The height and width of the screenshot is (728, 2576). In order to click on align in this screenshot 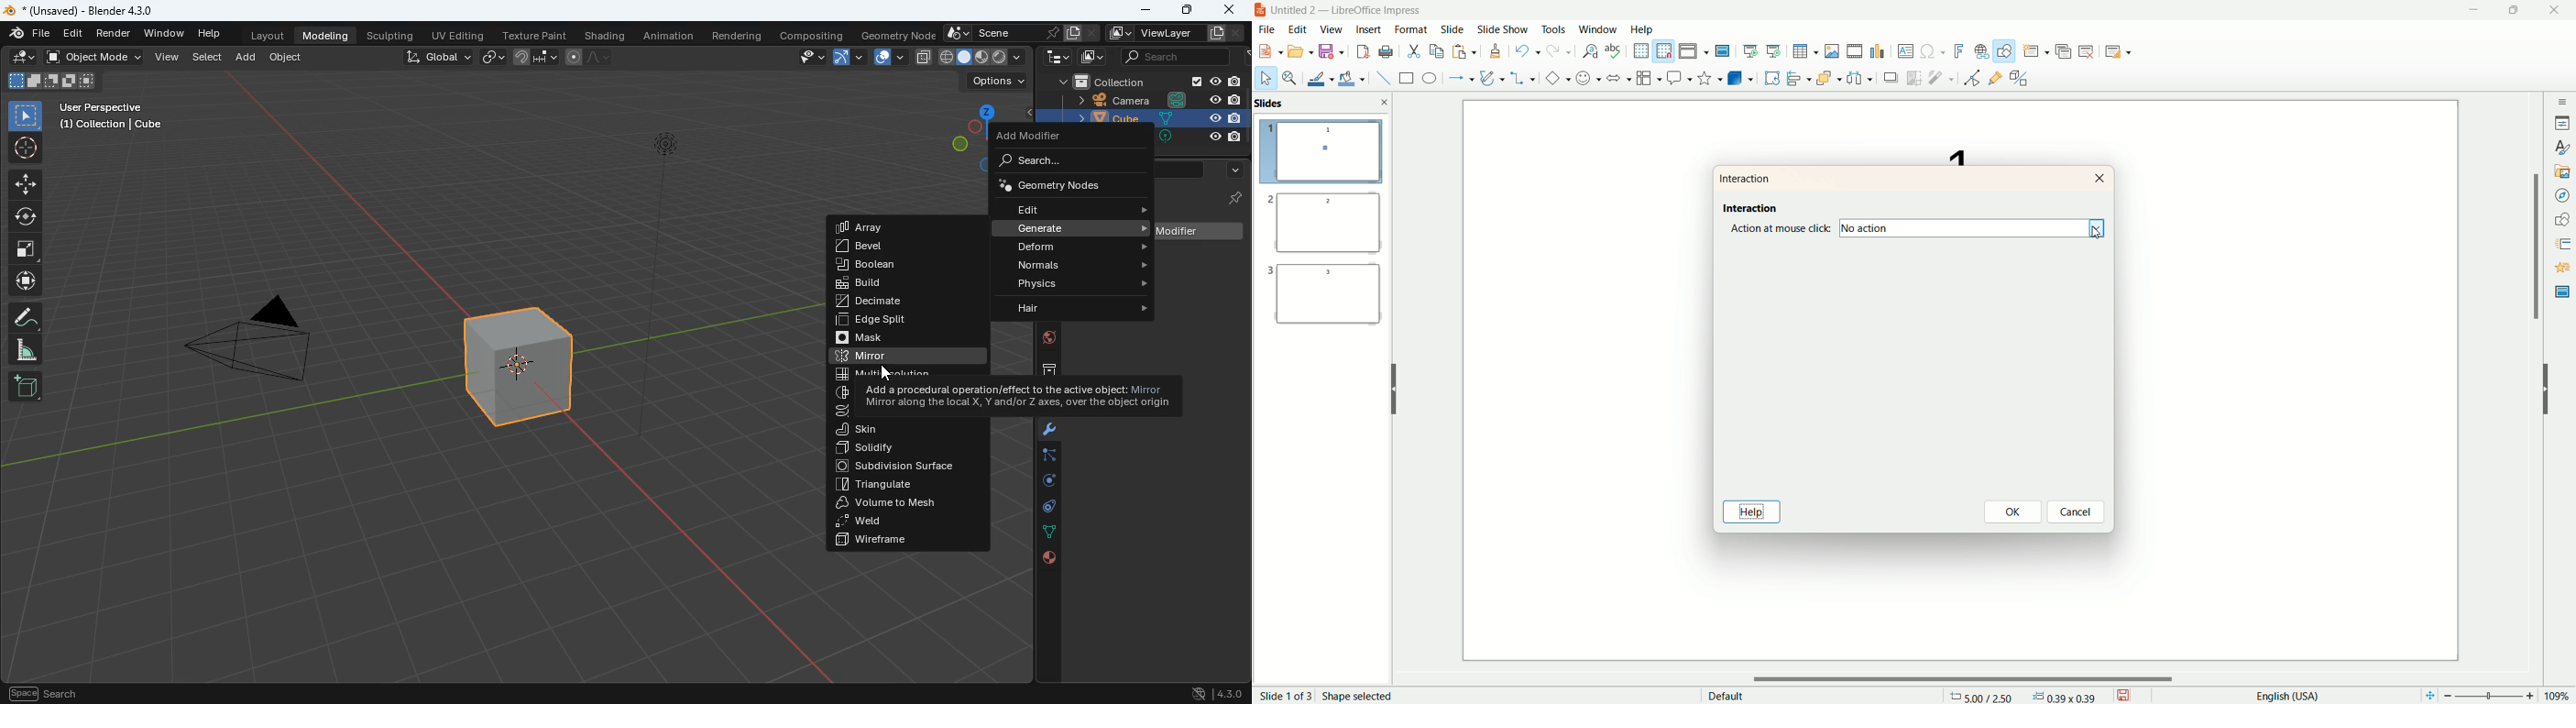, I will do `click(1798, 77)`.